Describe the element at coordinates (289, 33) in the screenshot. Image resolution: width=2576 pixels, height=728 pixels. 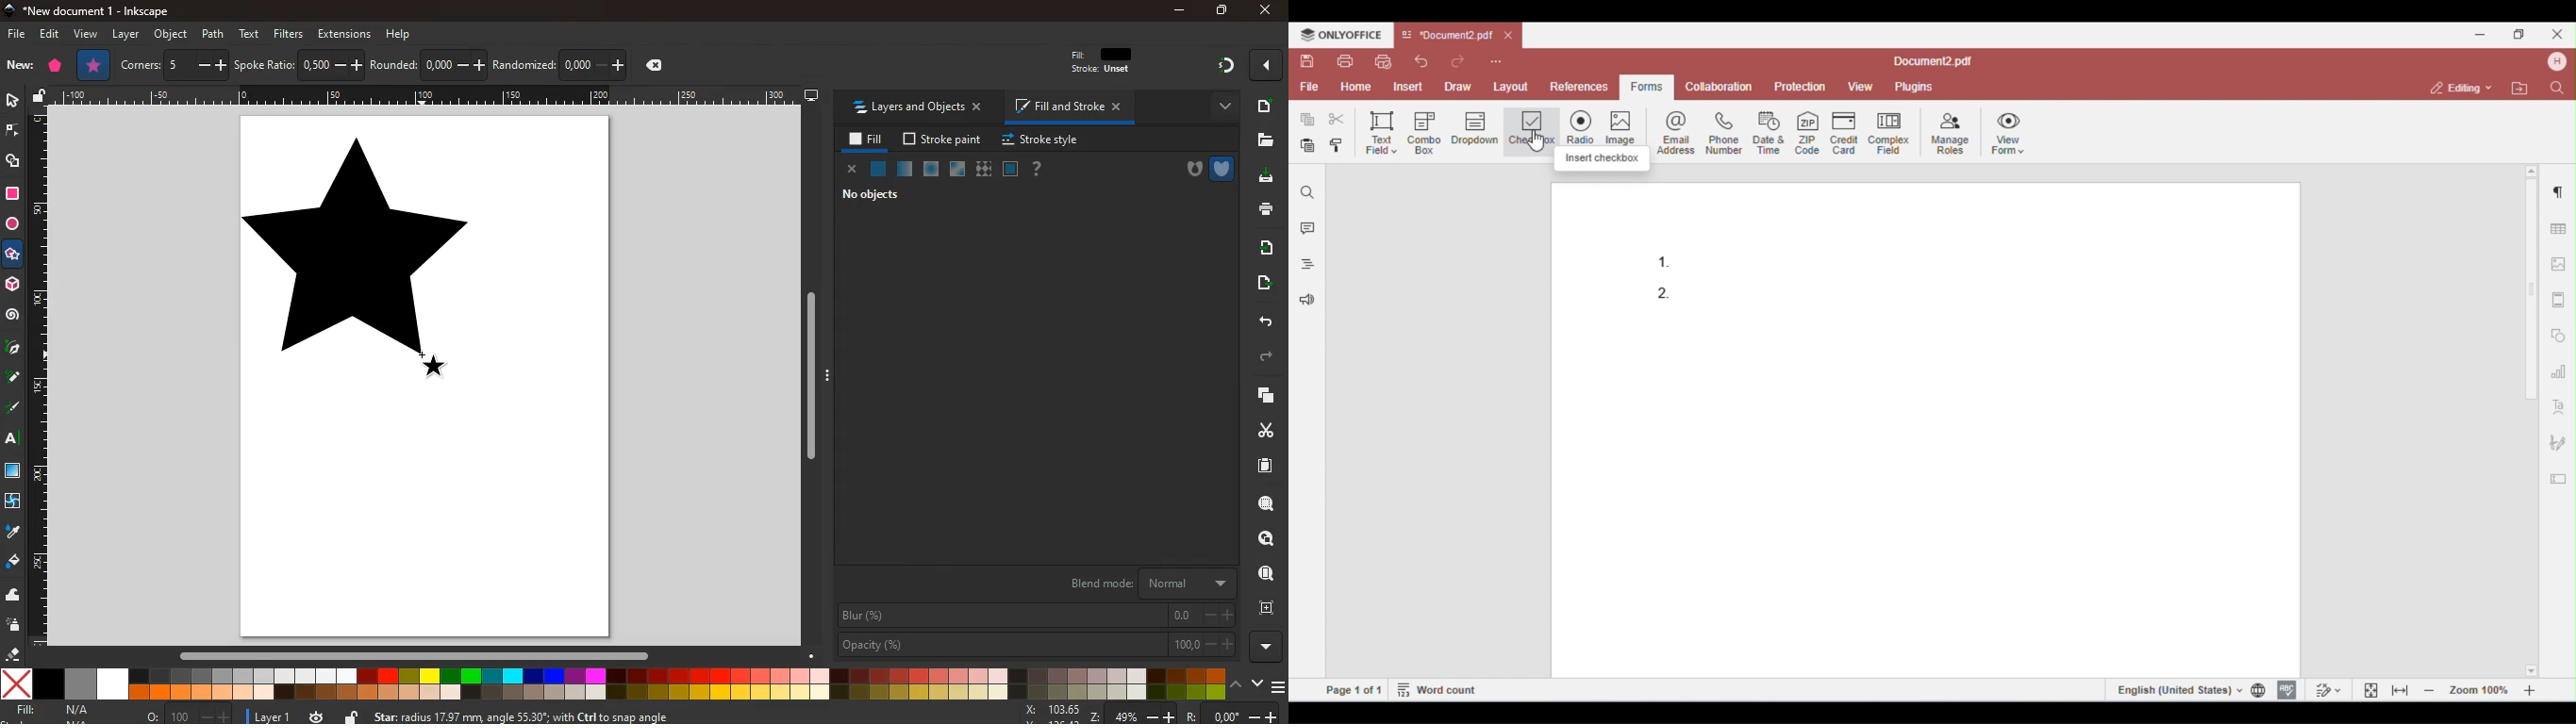
I see `filters` at that location.